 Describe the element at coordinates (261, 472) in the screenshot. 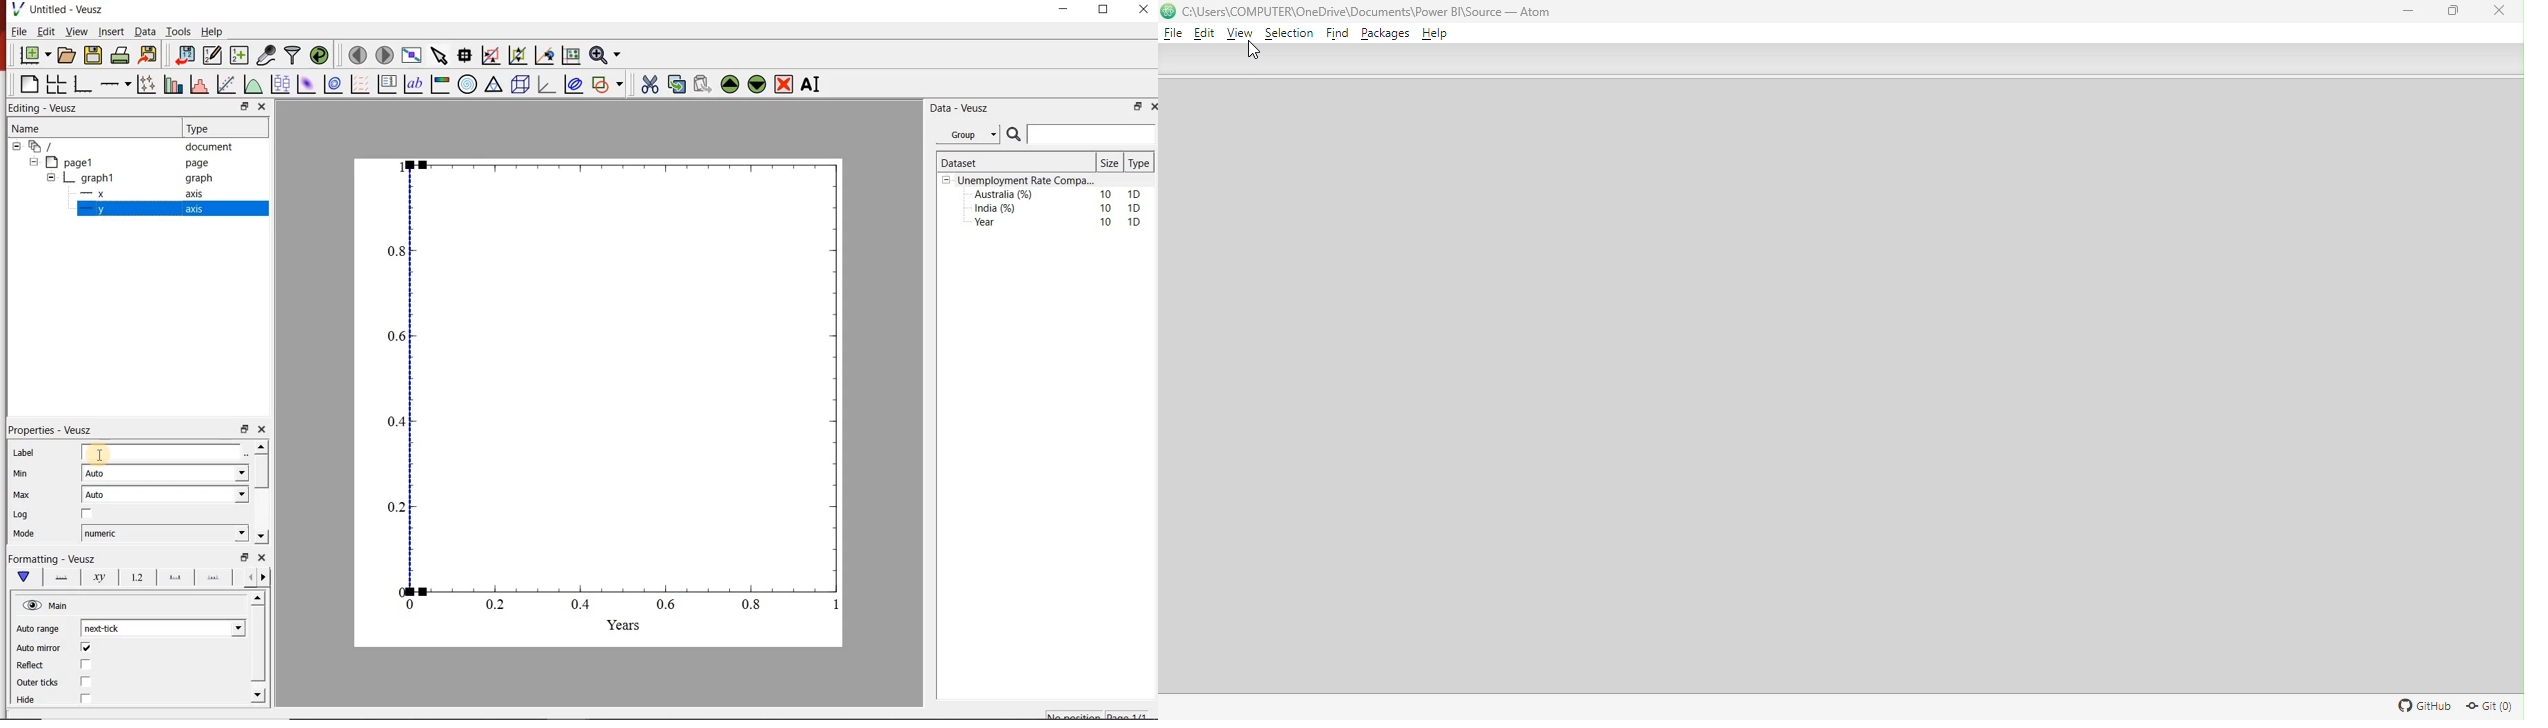

I see `scroll bar` at that location.